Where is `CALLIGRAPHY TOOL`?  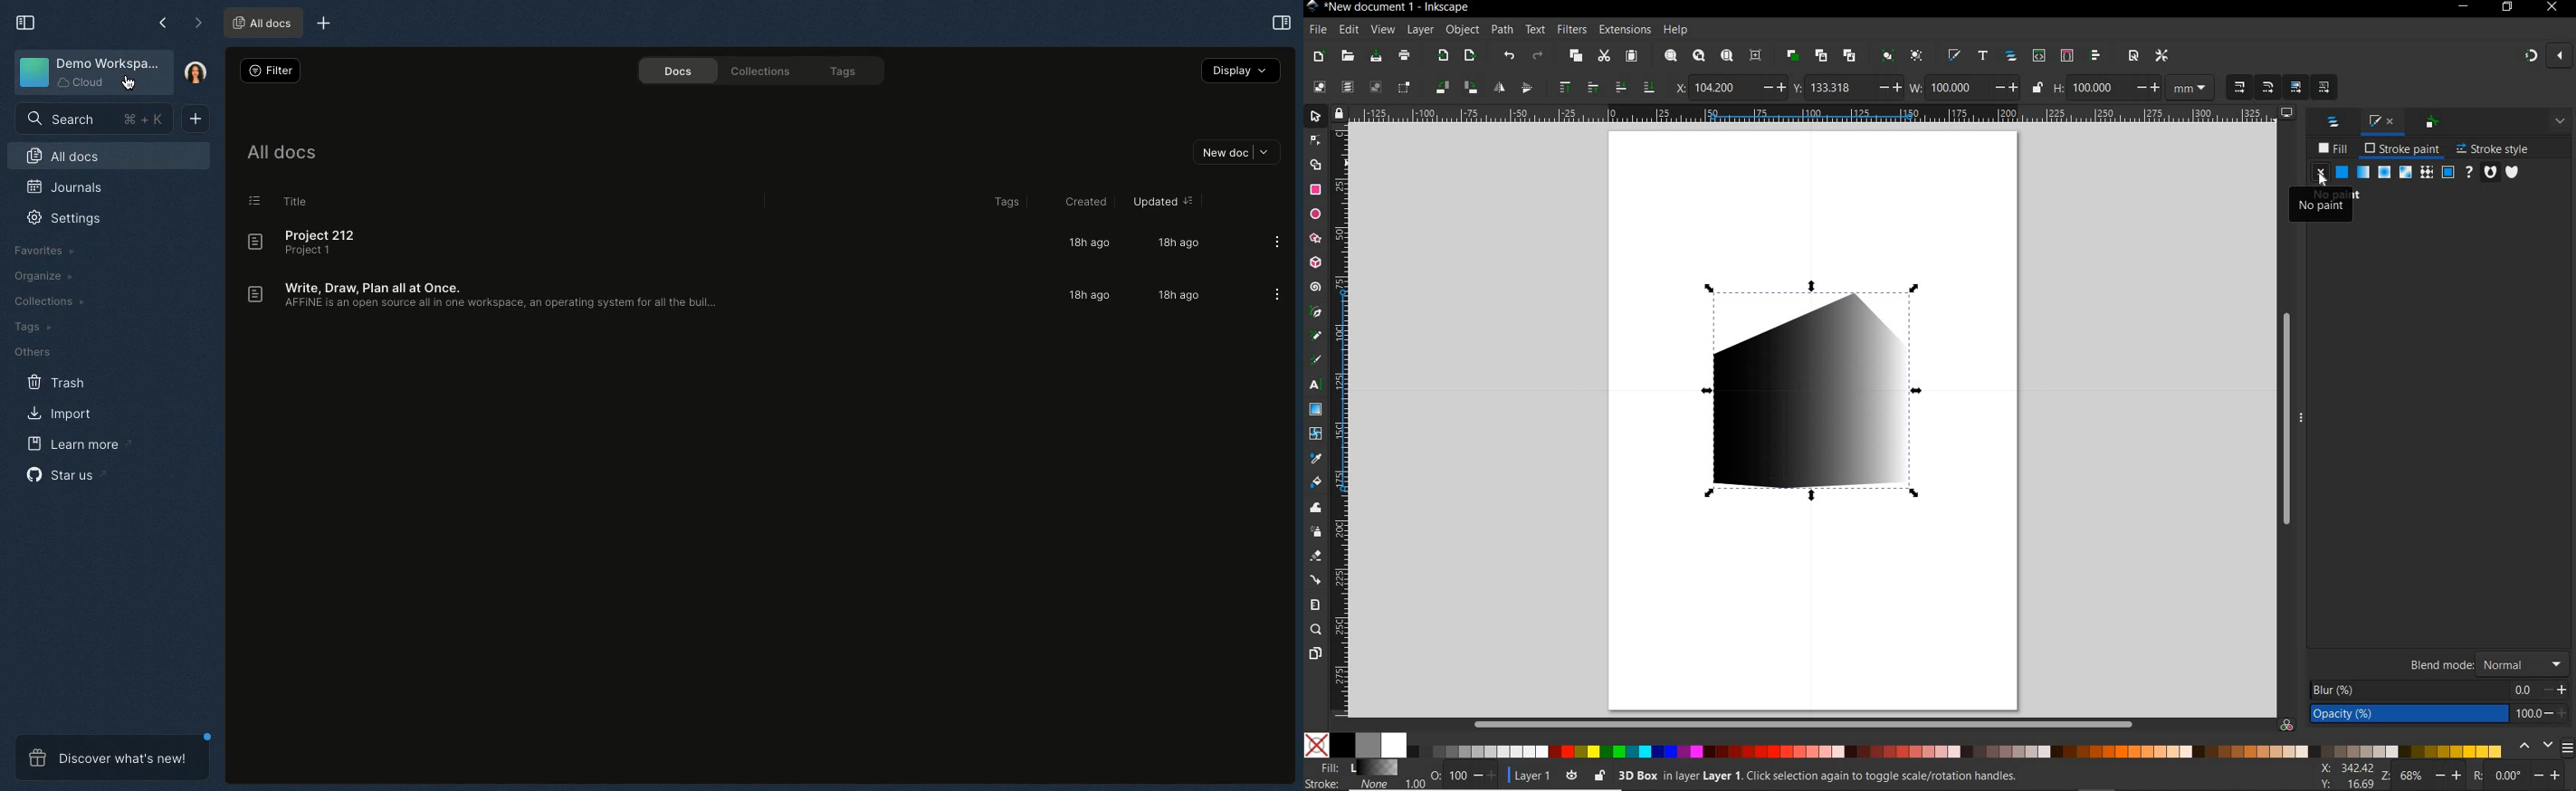
CALLIGRAPHY TOOL is located at coordinates (1316, 361).